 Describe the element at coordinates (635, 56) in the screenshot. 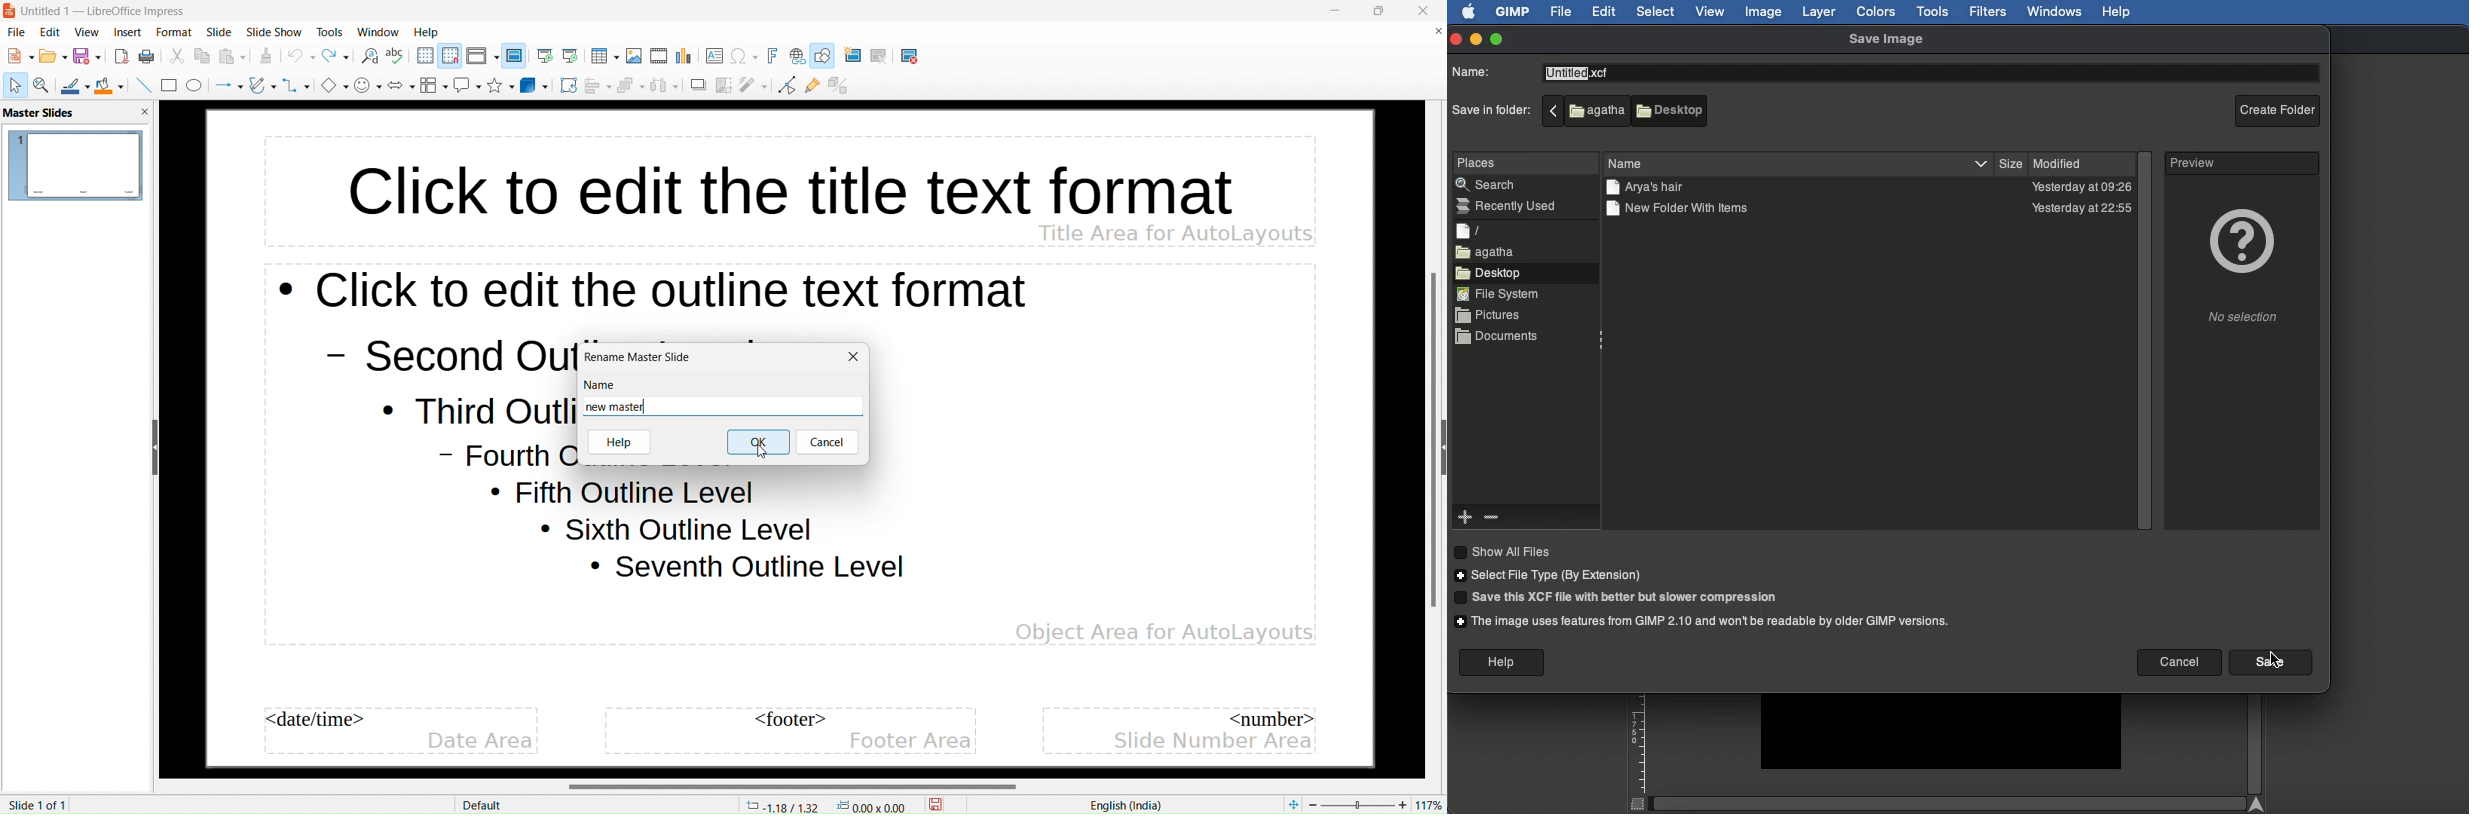

I see `insert image` at that location.